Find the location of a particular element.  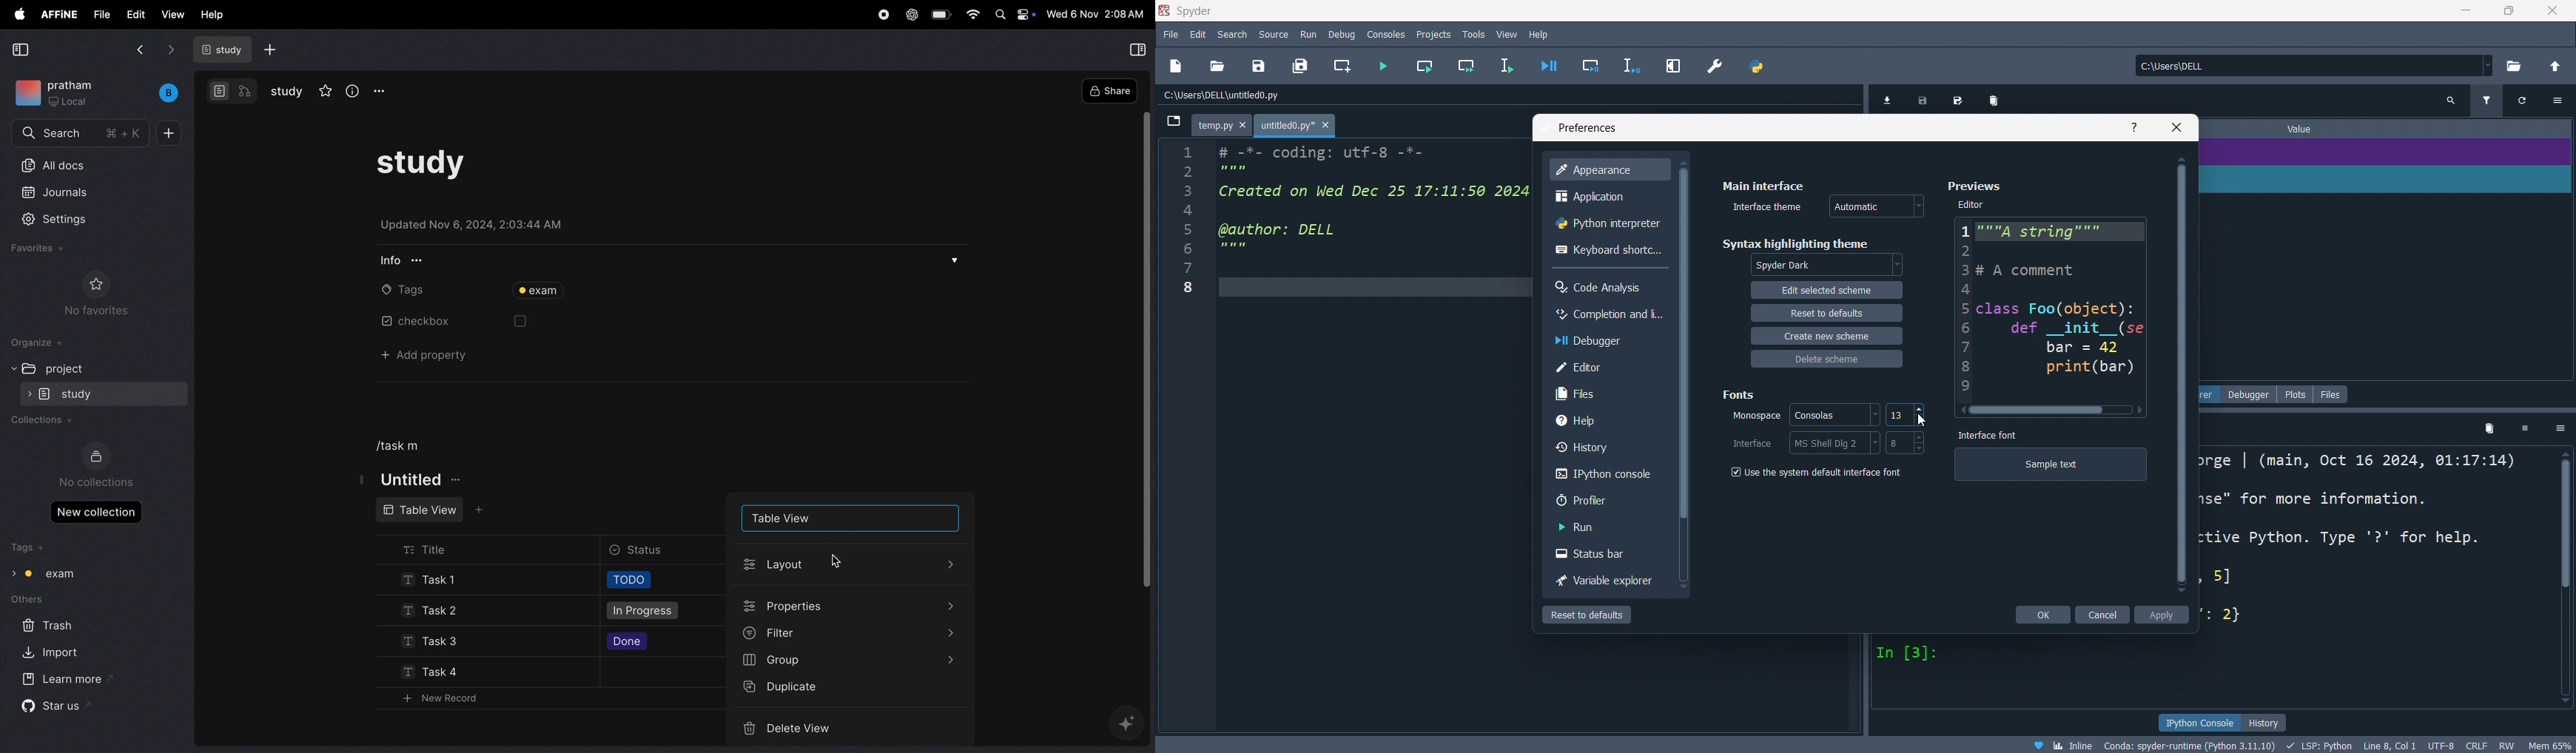

preference tab title is located at coordinates (1819, 127).